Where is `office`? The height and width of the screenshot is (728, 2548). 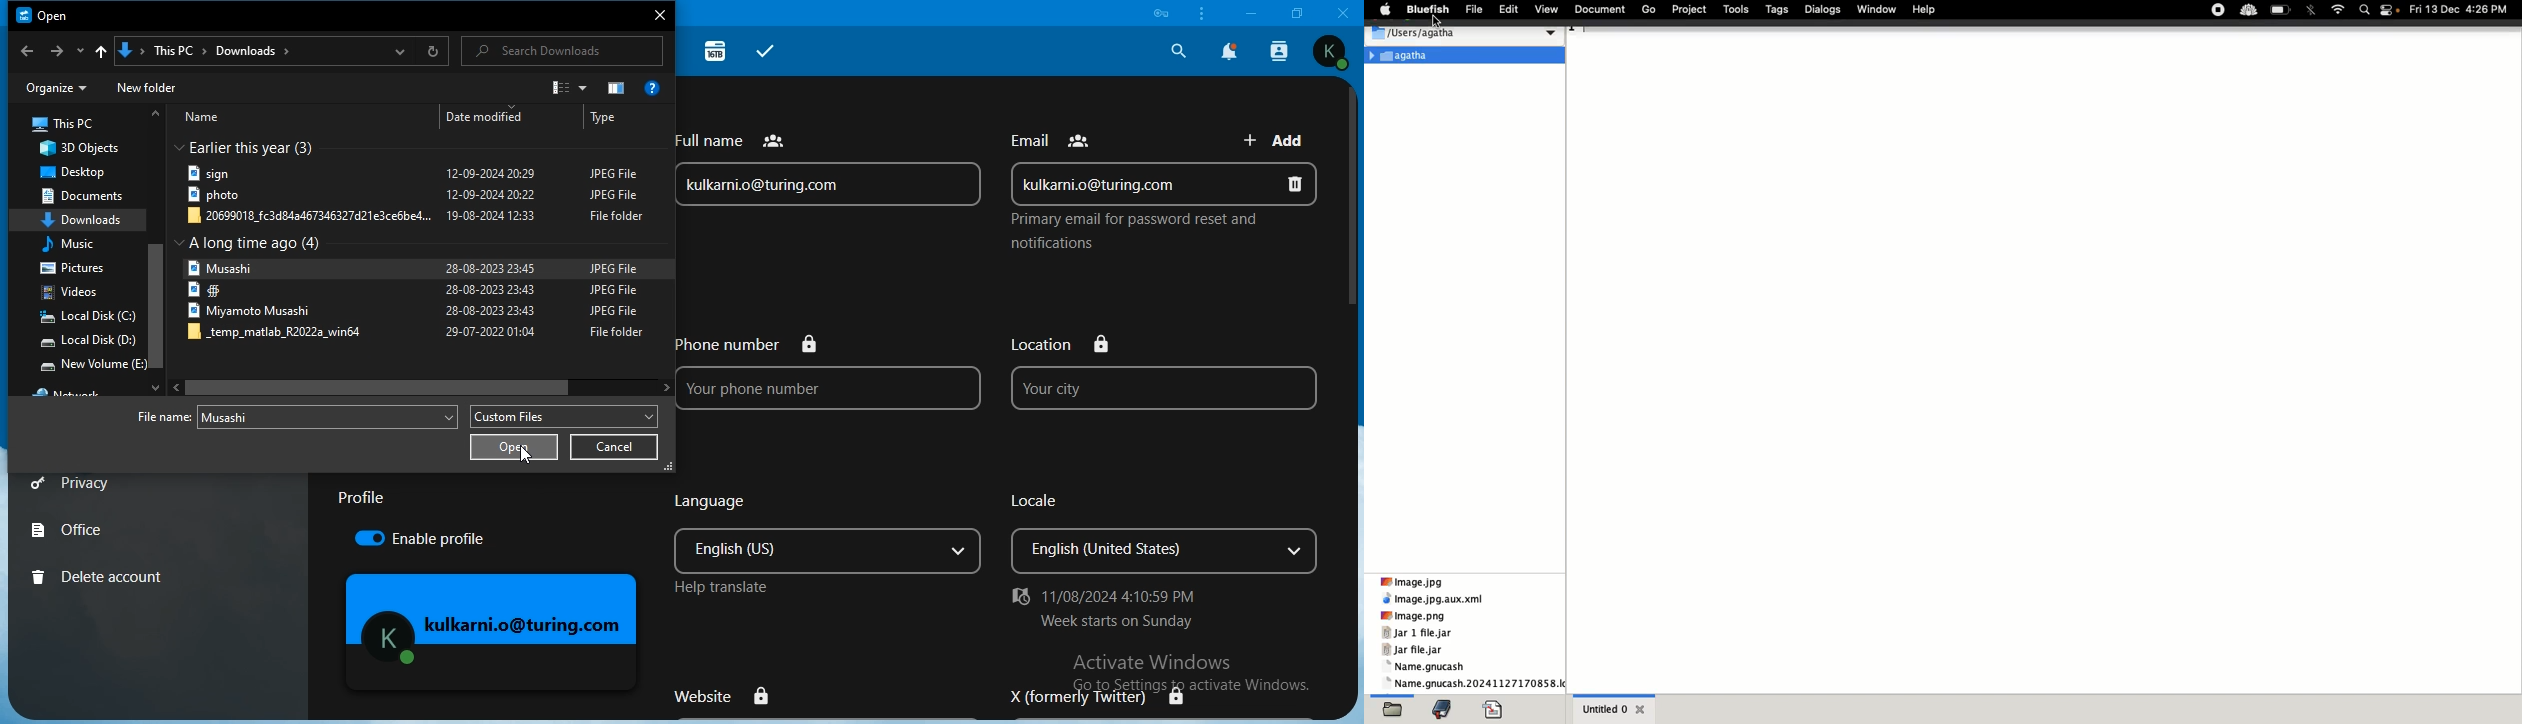
office is located at coordinates (70, 528).